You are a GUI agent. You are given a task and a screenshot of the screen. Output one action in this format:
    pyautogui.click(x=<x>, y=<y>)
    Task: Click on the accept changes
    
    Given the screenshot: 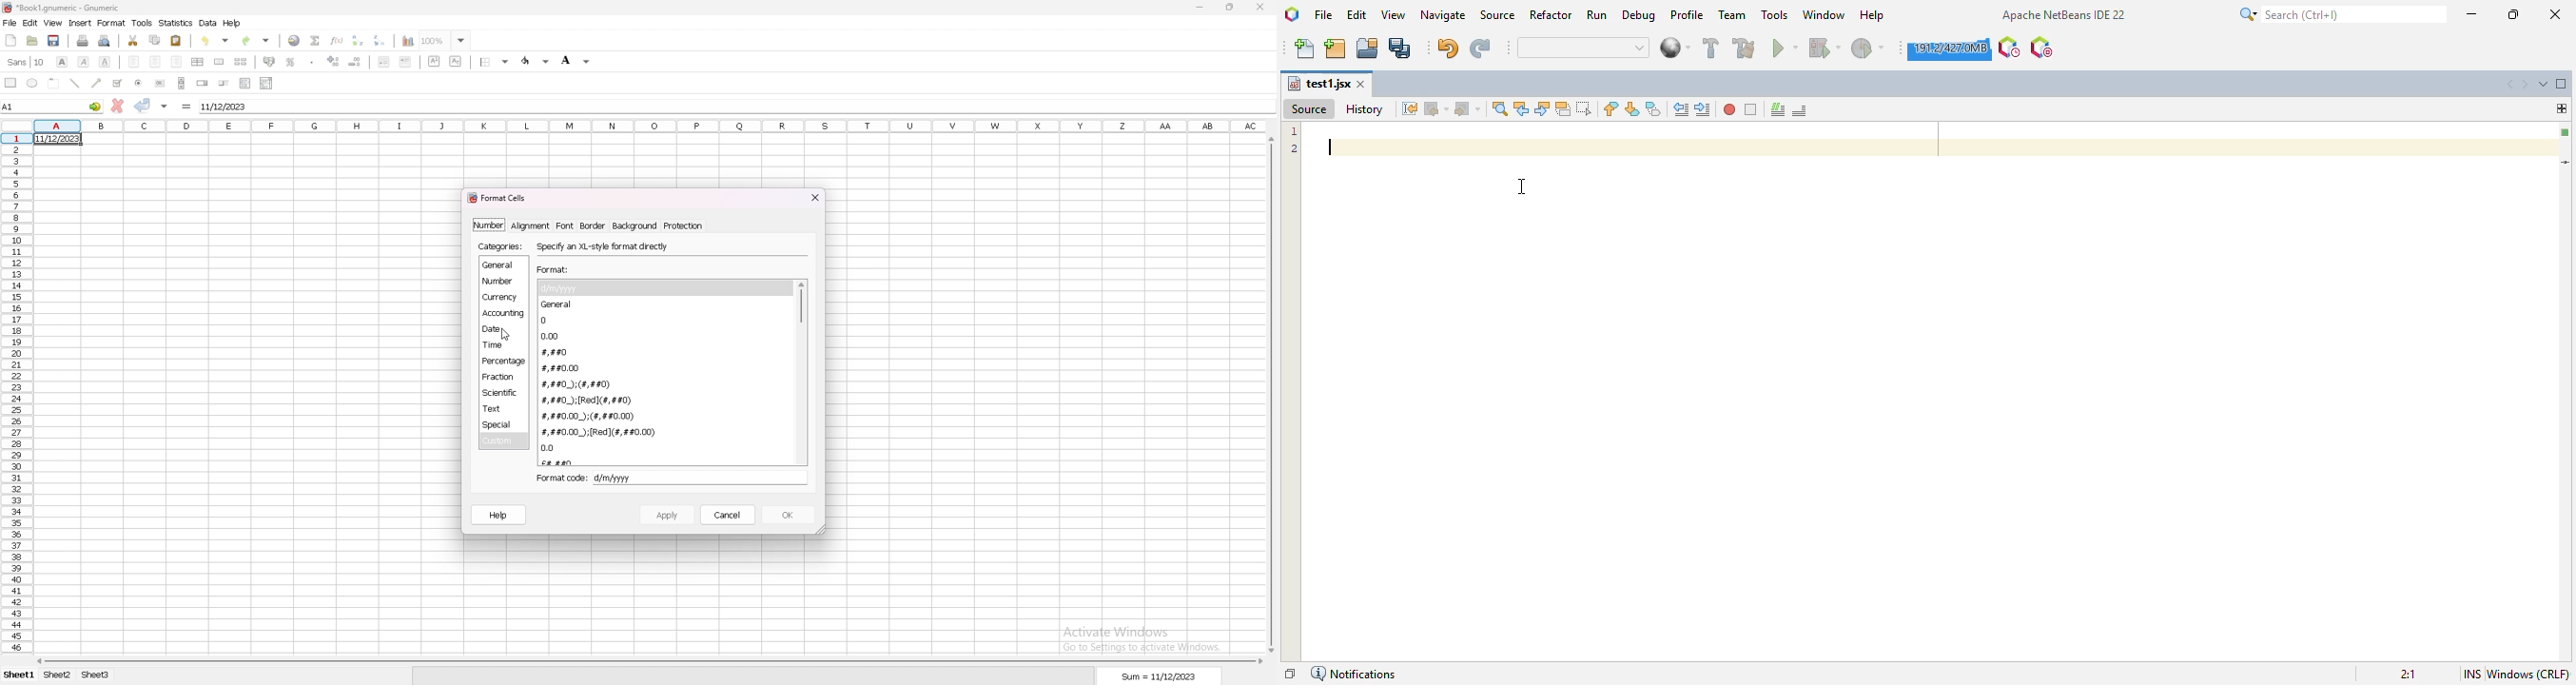 What is the action you would take?
    pyautogui.click(x=142, y=105)
    